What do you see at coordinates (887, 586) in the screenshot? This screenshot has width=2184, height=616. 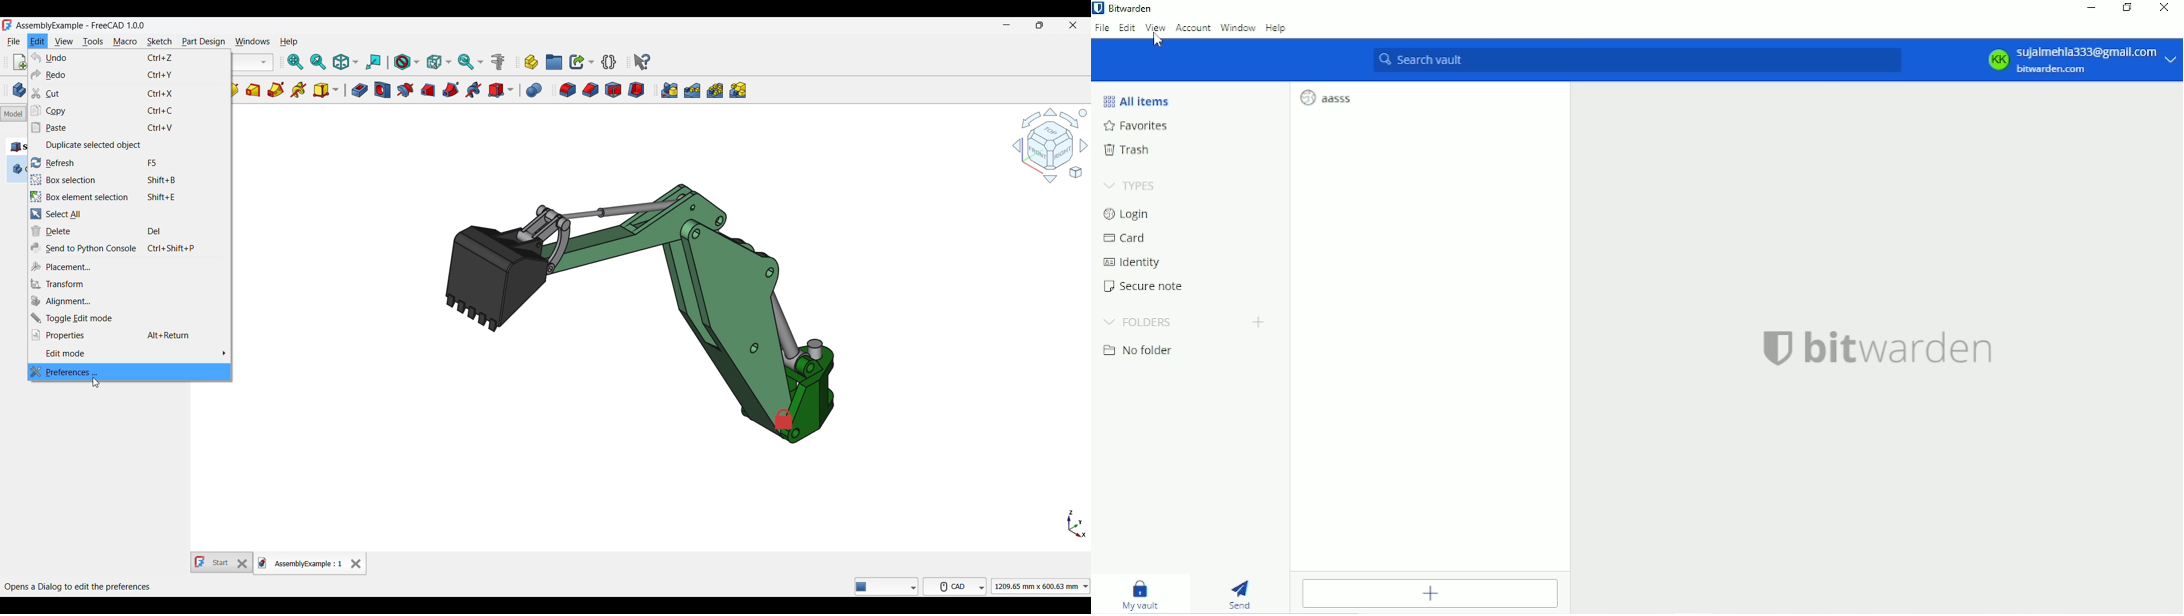 I see `Button` at bounding box center [887, 586].